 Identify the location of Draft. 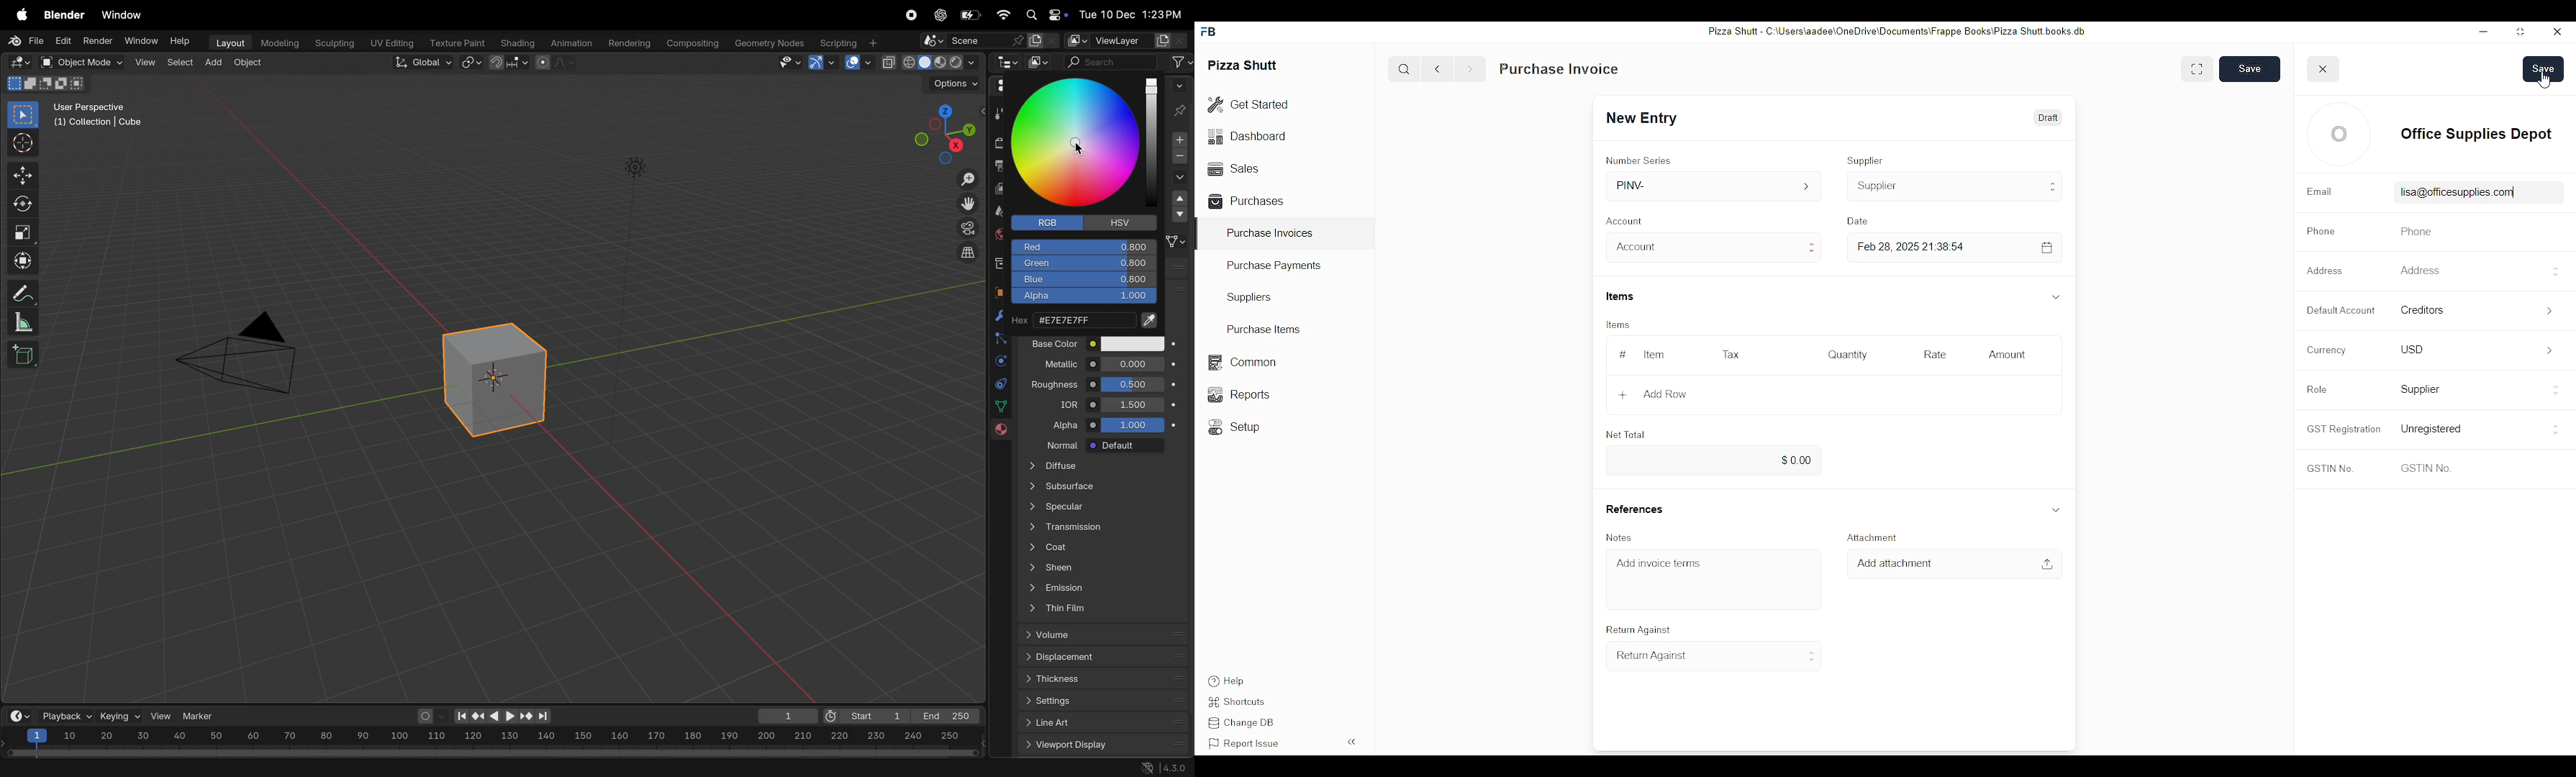
(2046, 117).